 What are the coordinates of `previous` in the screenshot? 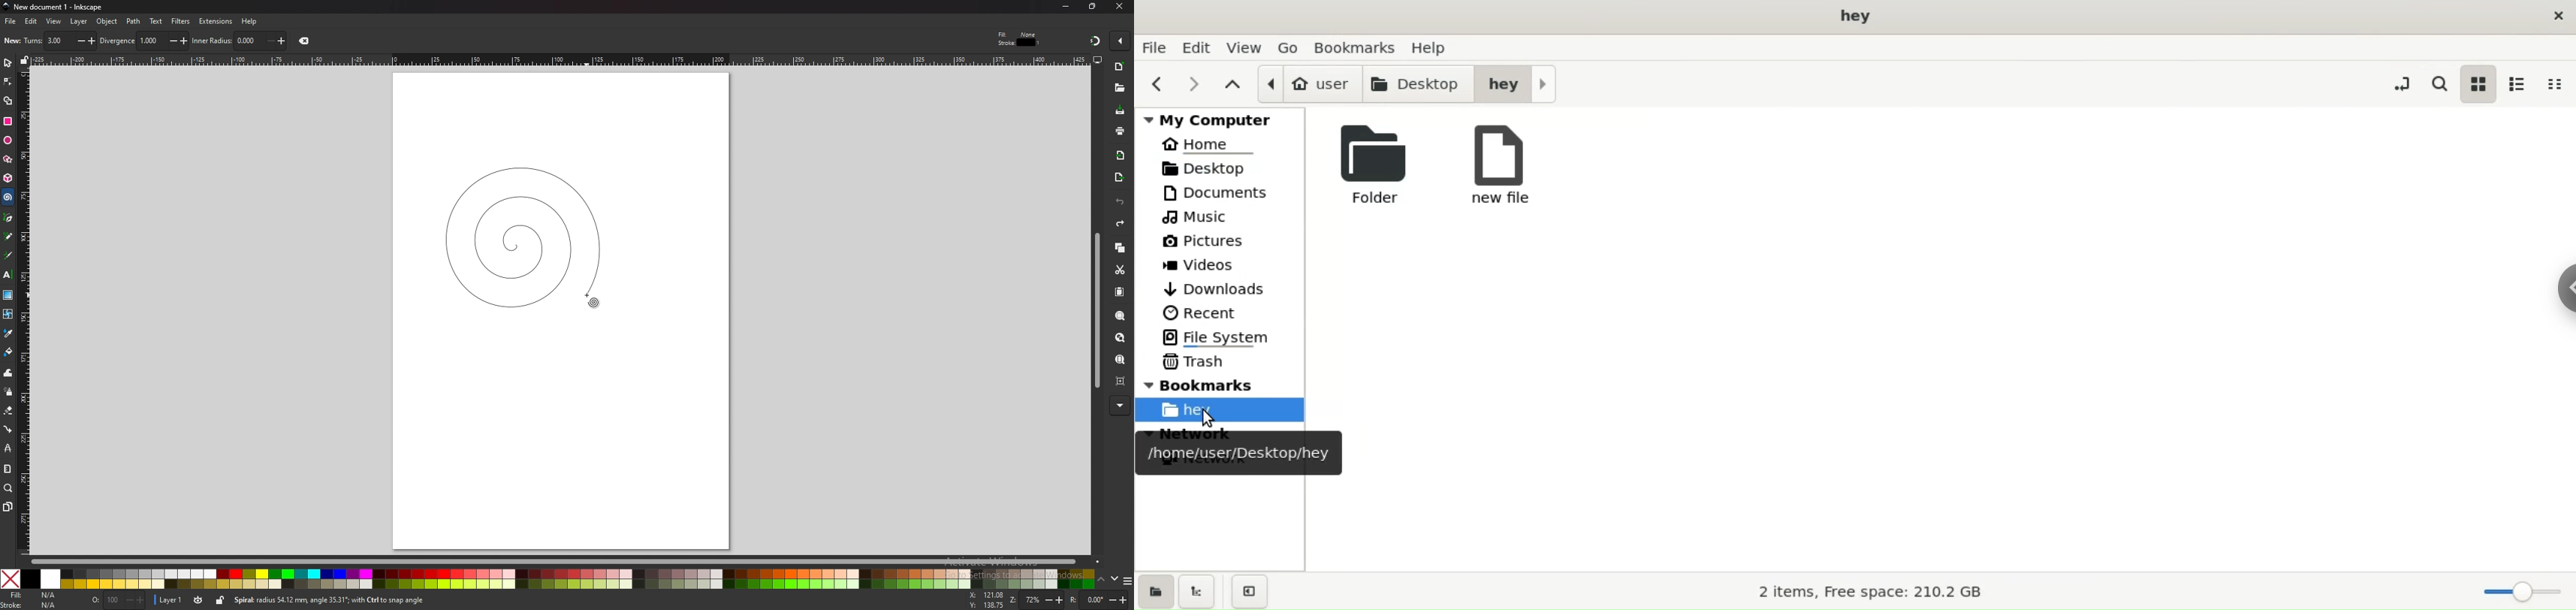 It's located at (1157, 83).